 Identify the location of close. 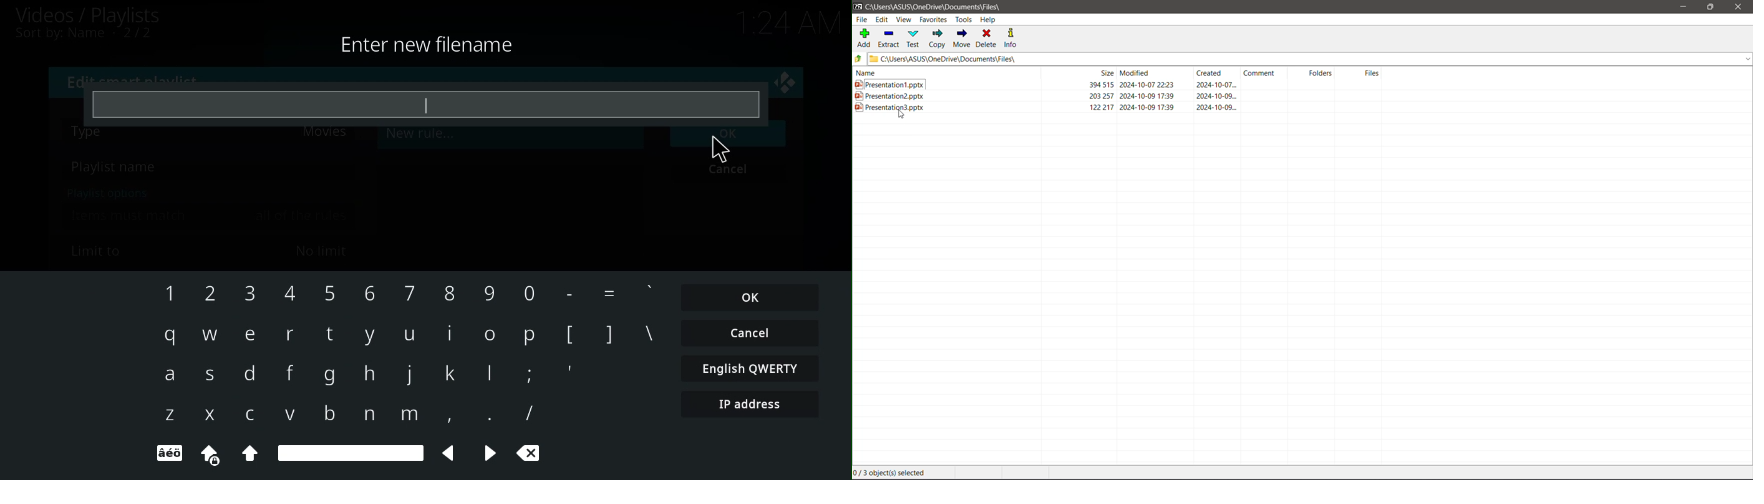
(787, 83).